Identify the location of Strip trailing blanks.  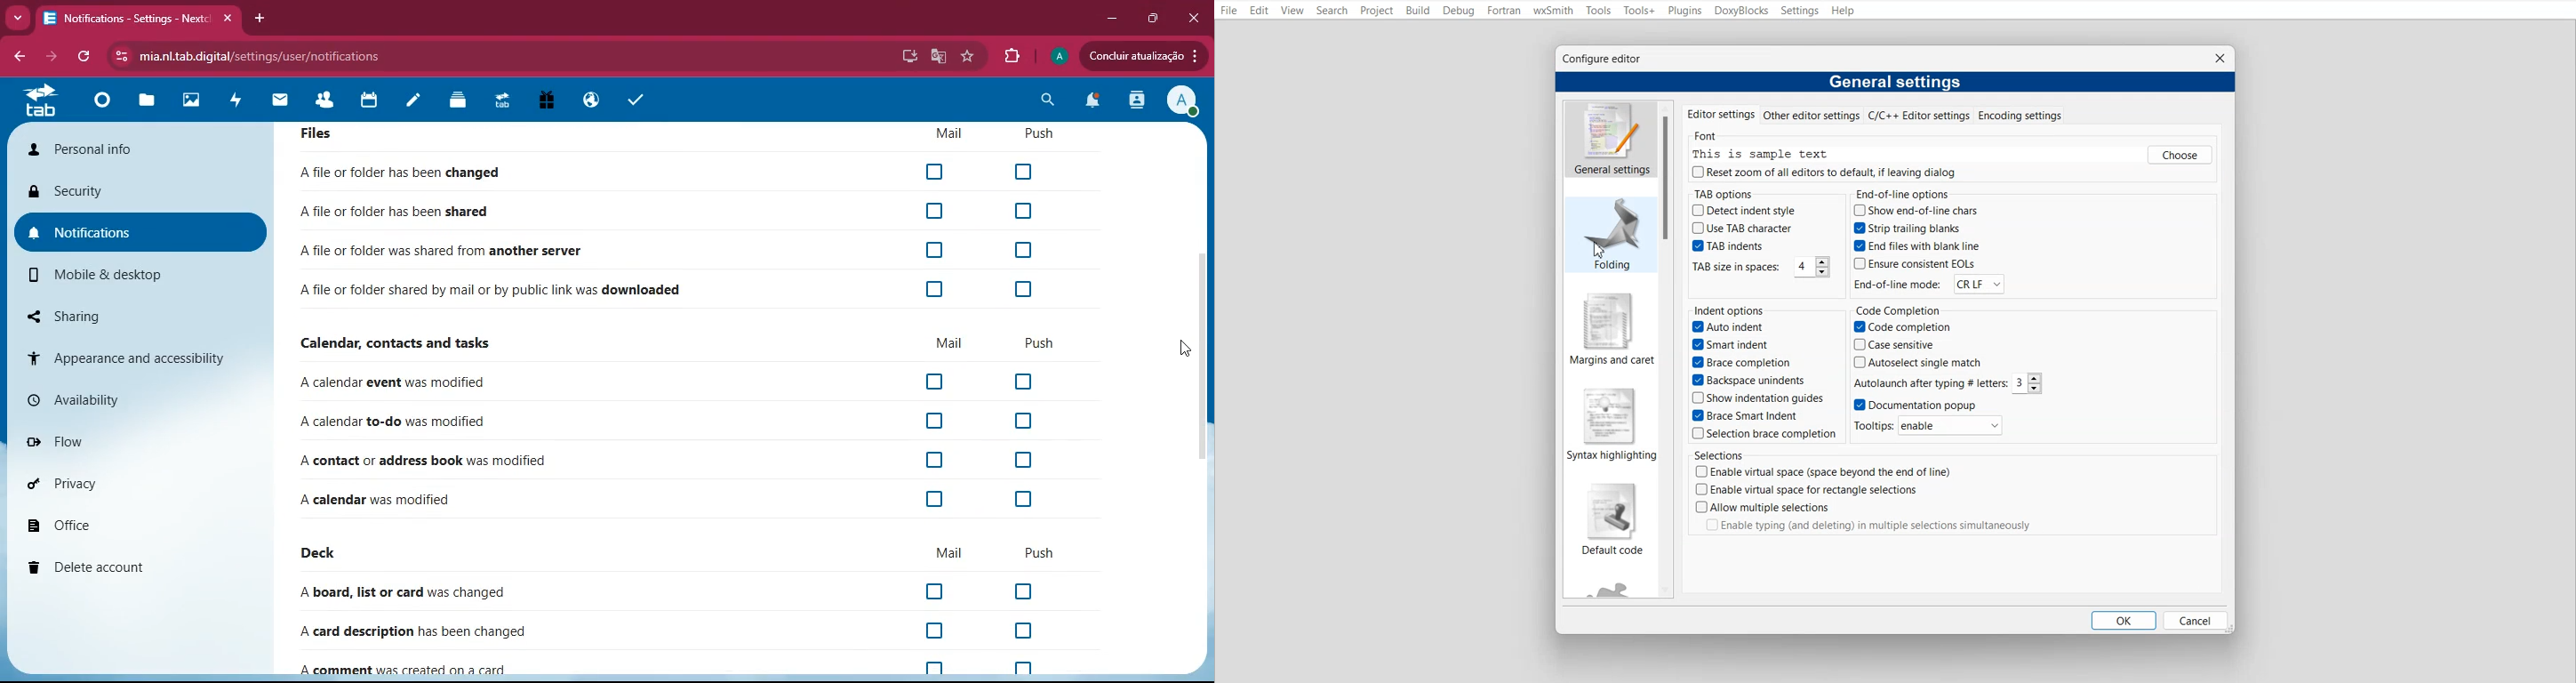
(1909, 227).